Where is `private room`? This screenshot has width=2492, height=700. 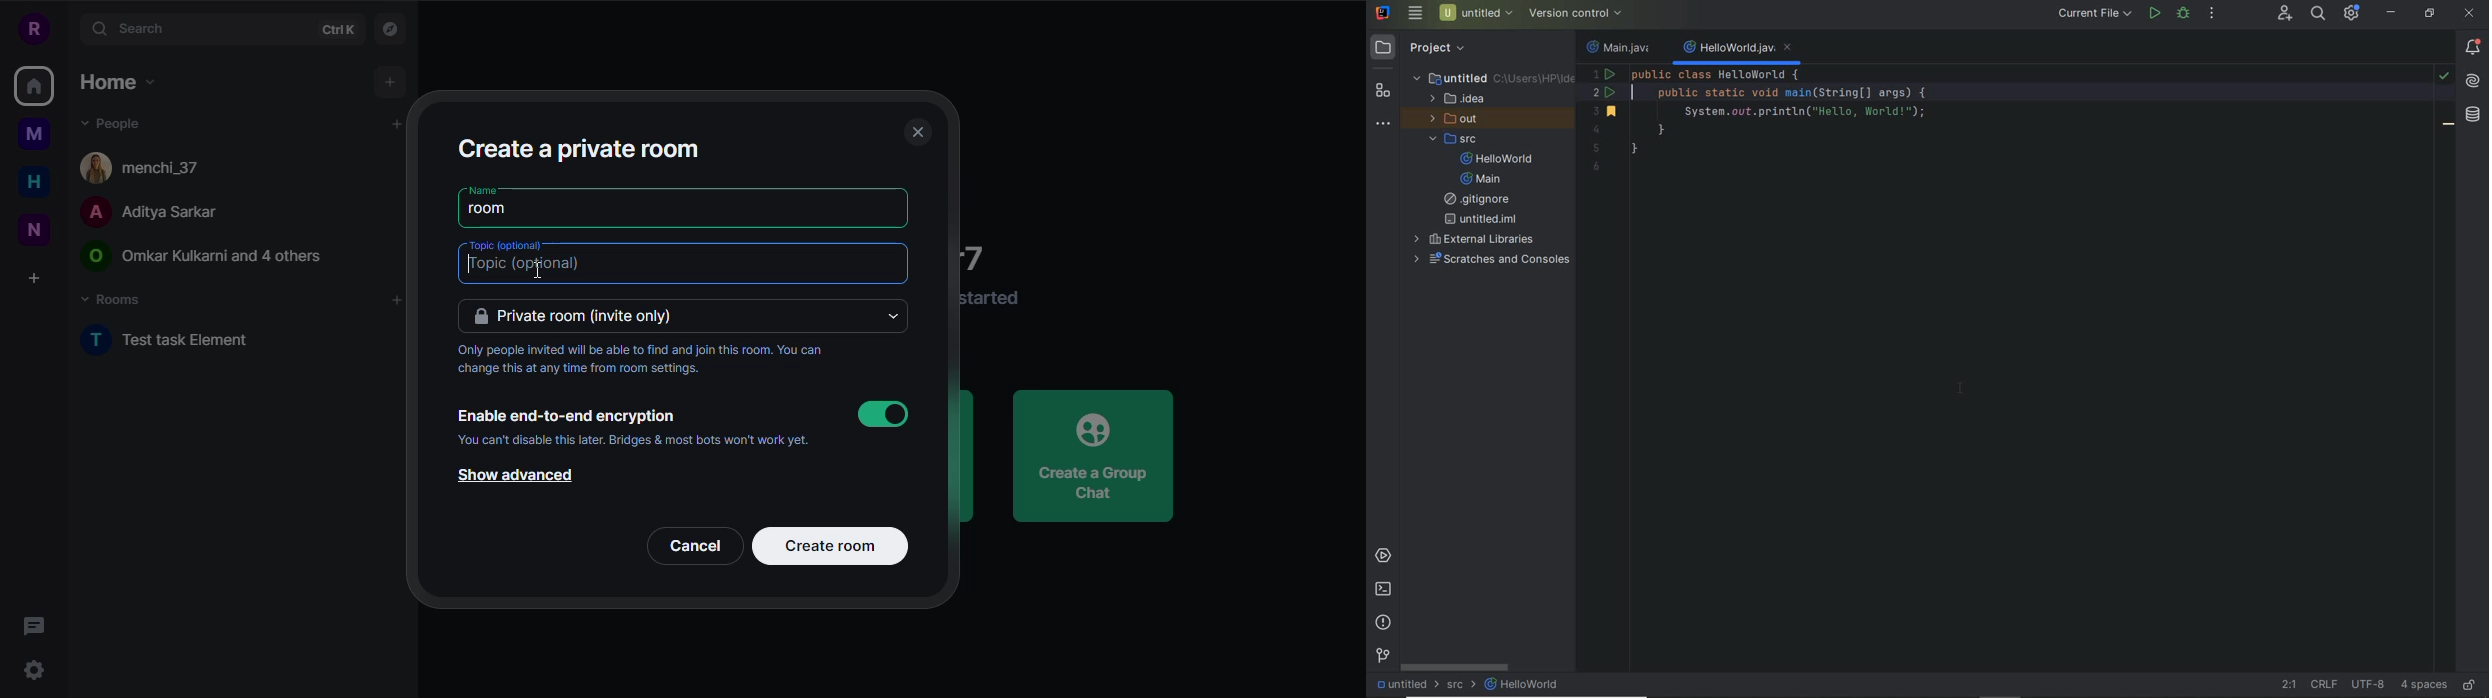
private room is located at coordinates (584, 317).